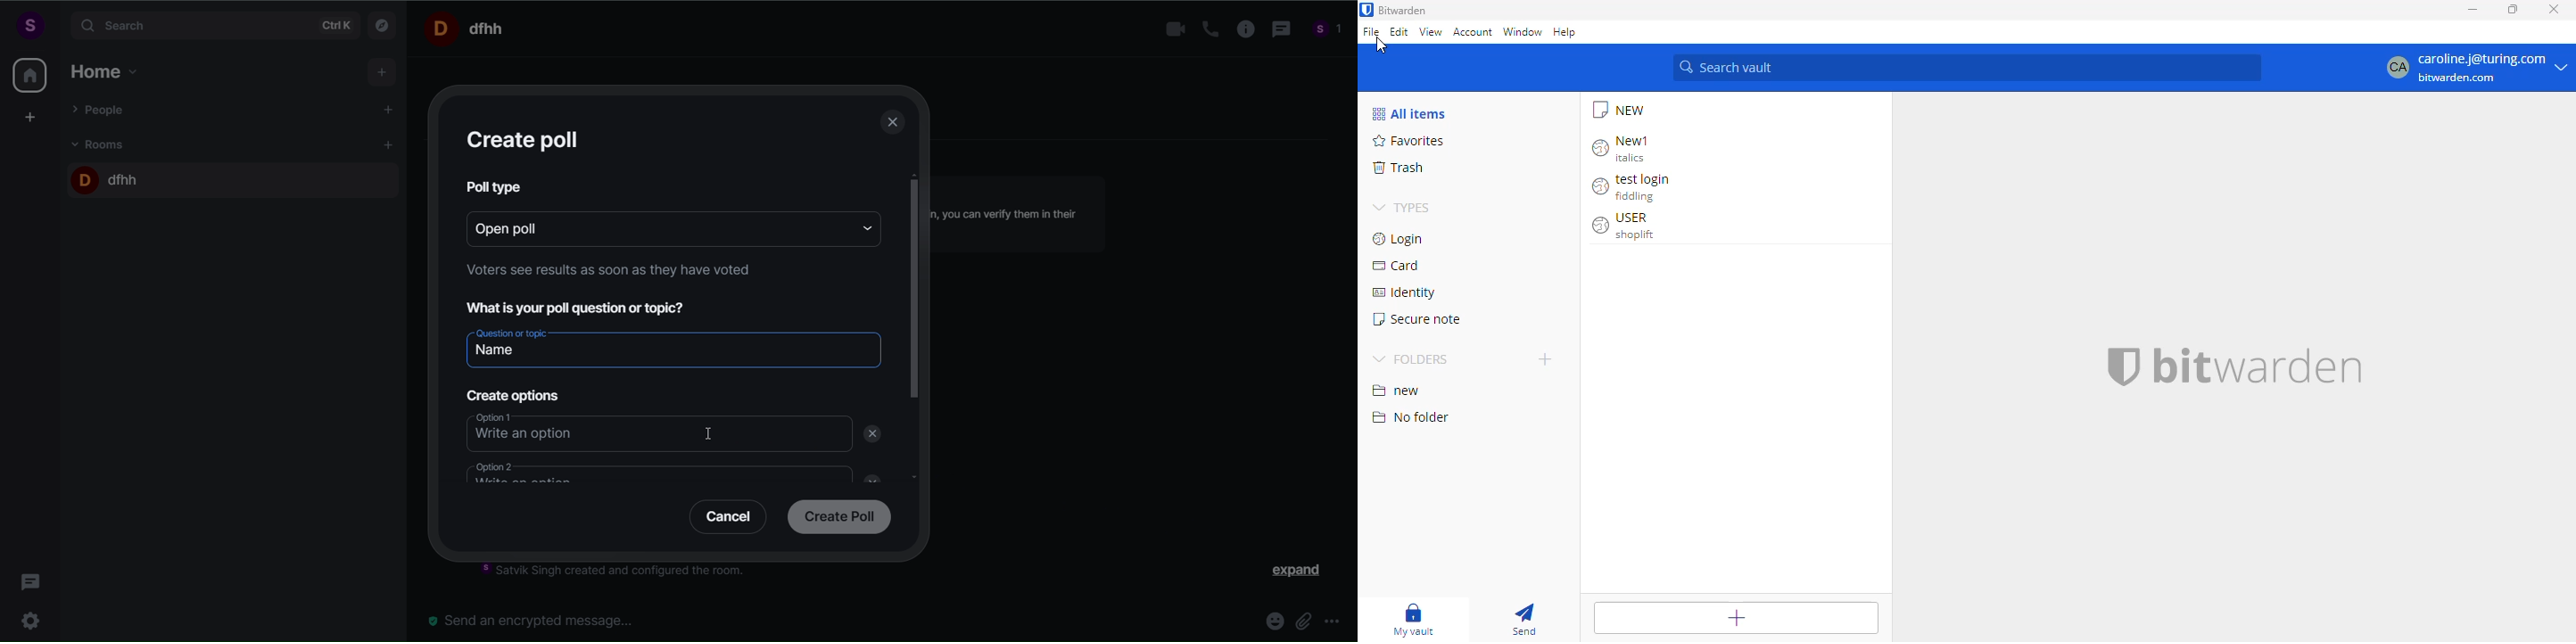  Describe the element at coordinates (876, 434) in the screenshot. I see `remove` at that location.